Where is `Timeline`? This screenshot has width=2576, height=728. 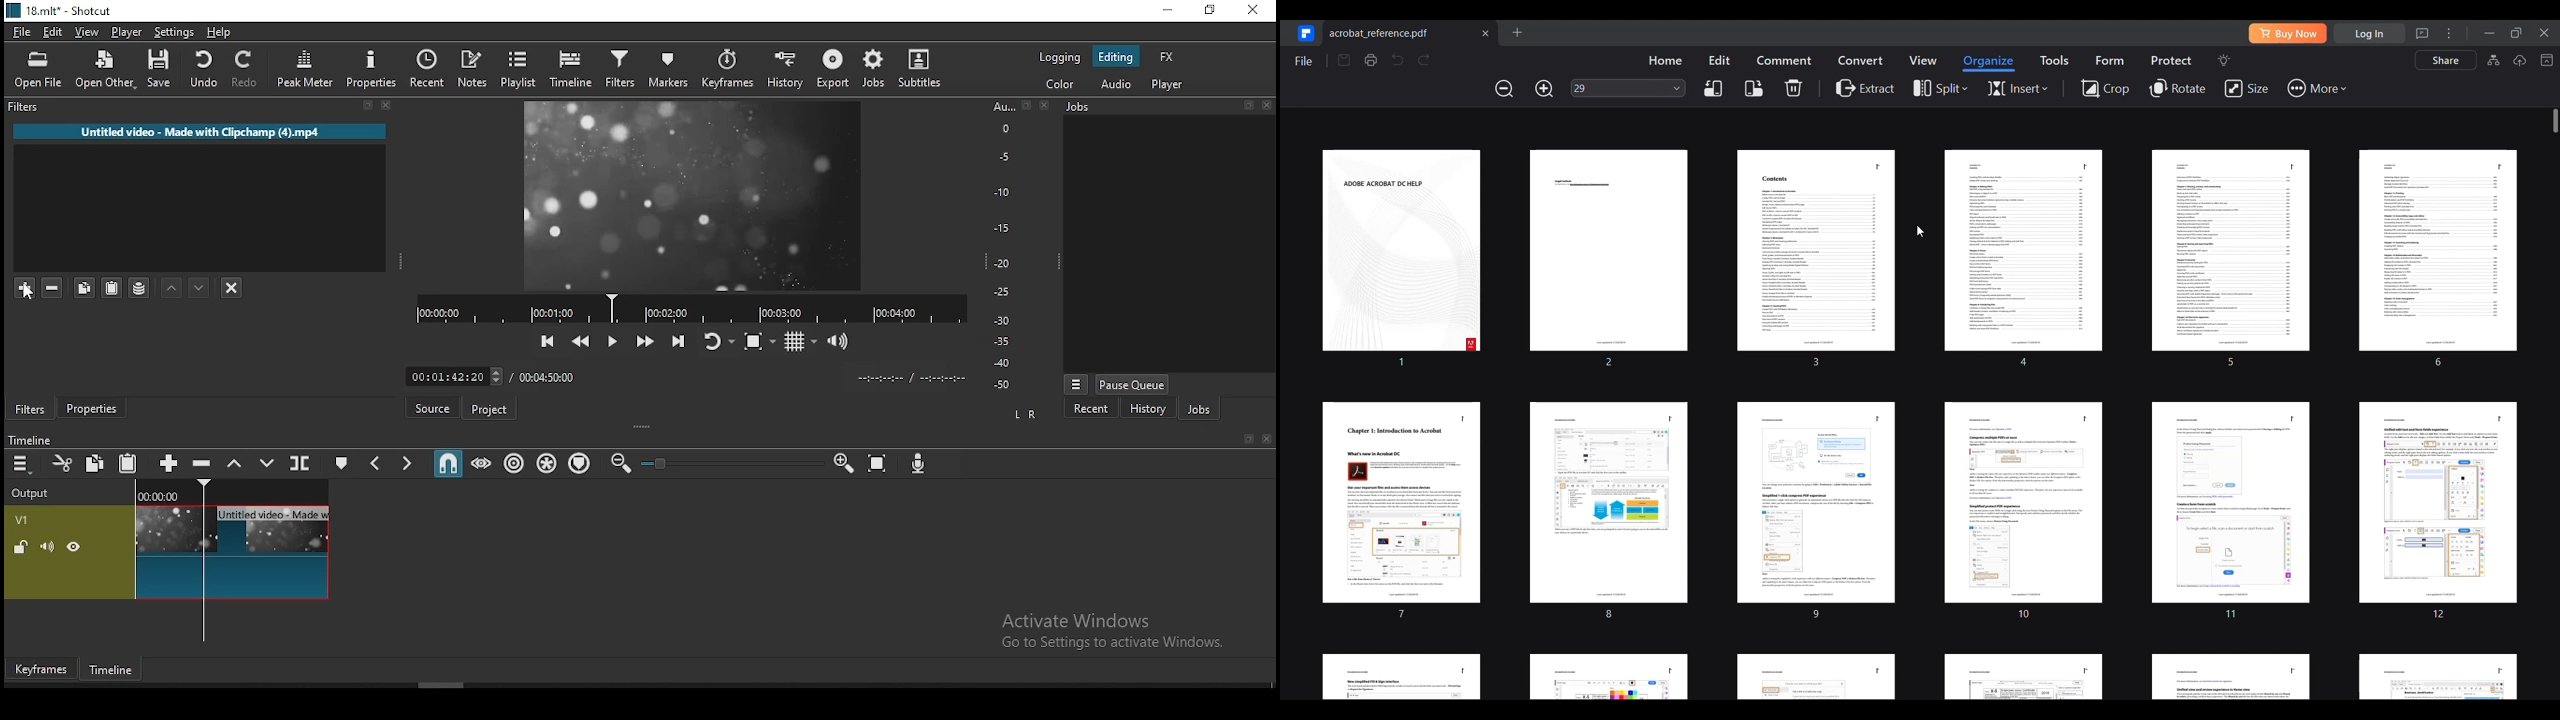 Timeline is located at coordinates (233, 490).